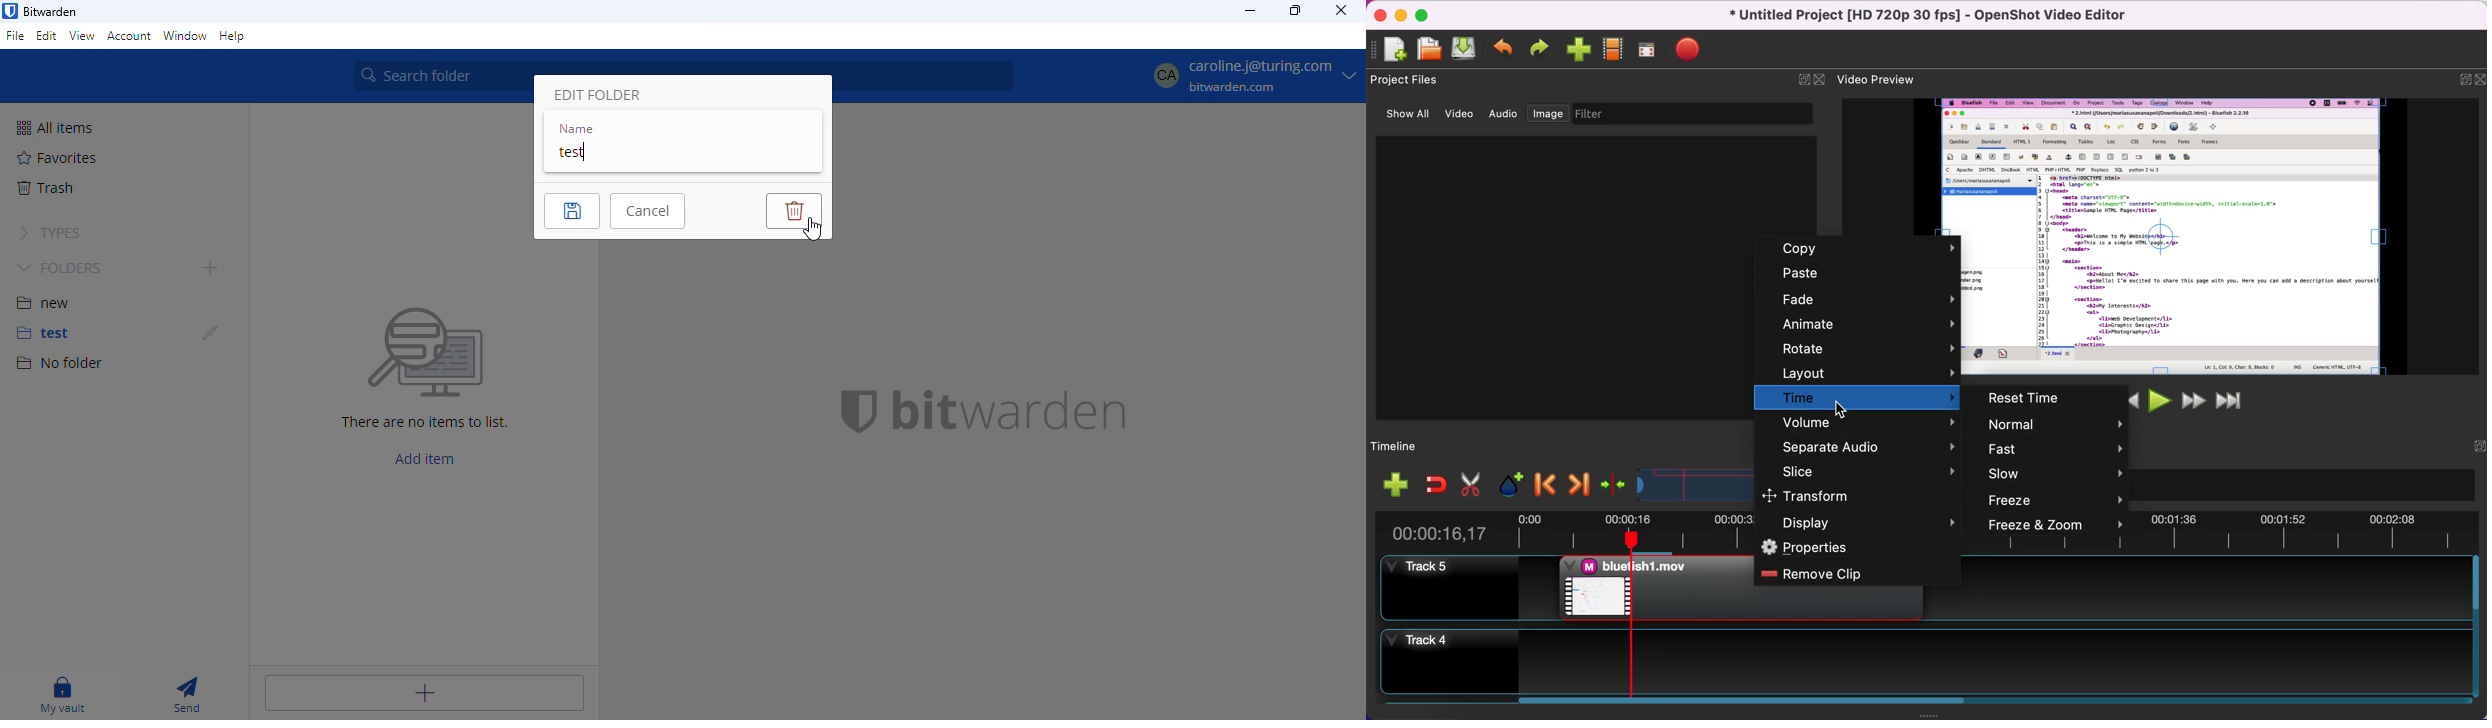 The width and height of the screenshot is (2492, 728). What do you see at coordinates (60, 128) in the screenshot?
I see `all items` at bounding box center [60, 128].